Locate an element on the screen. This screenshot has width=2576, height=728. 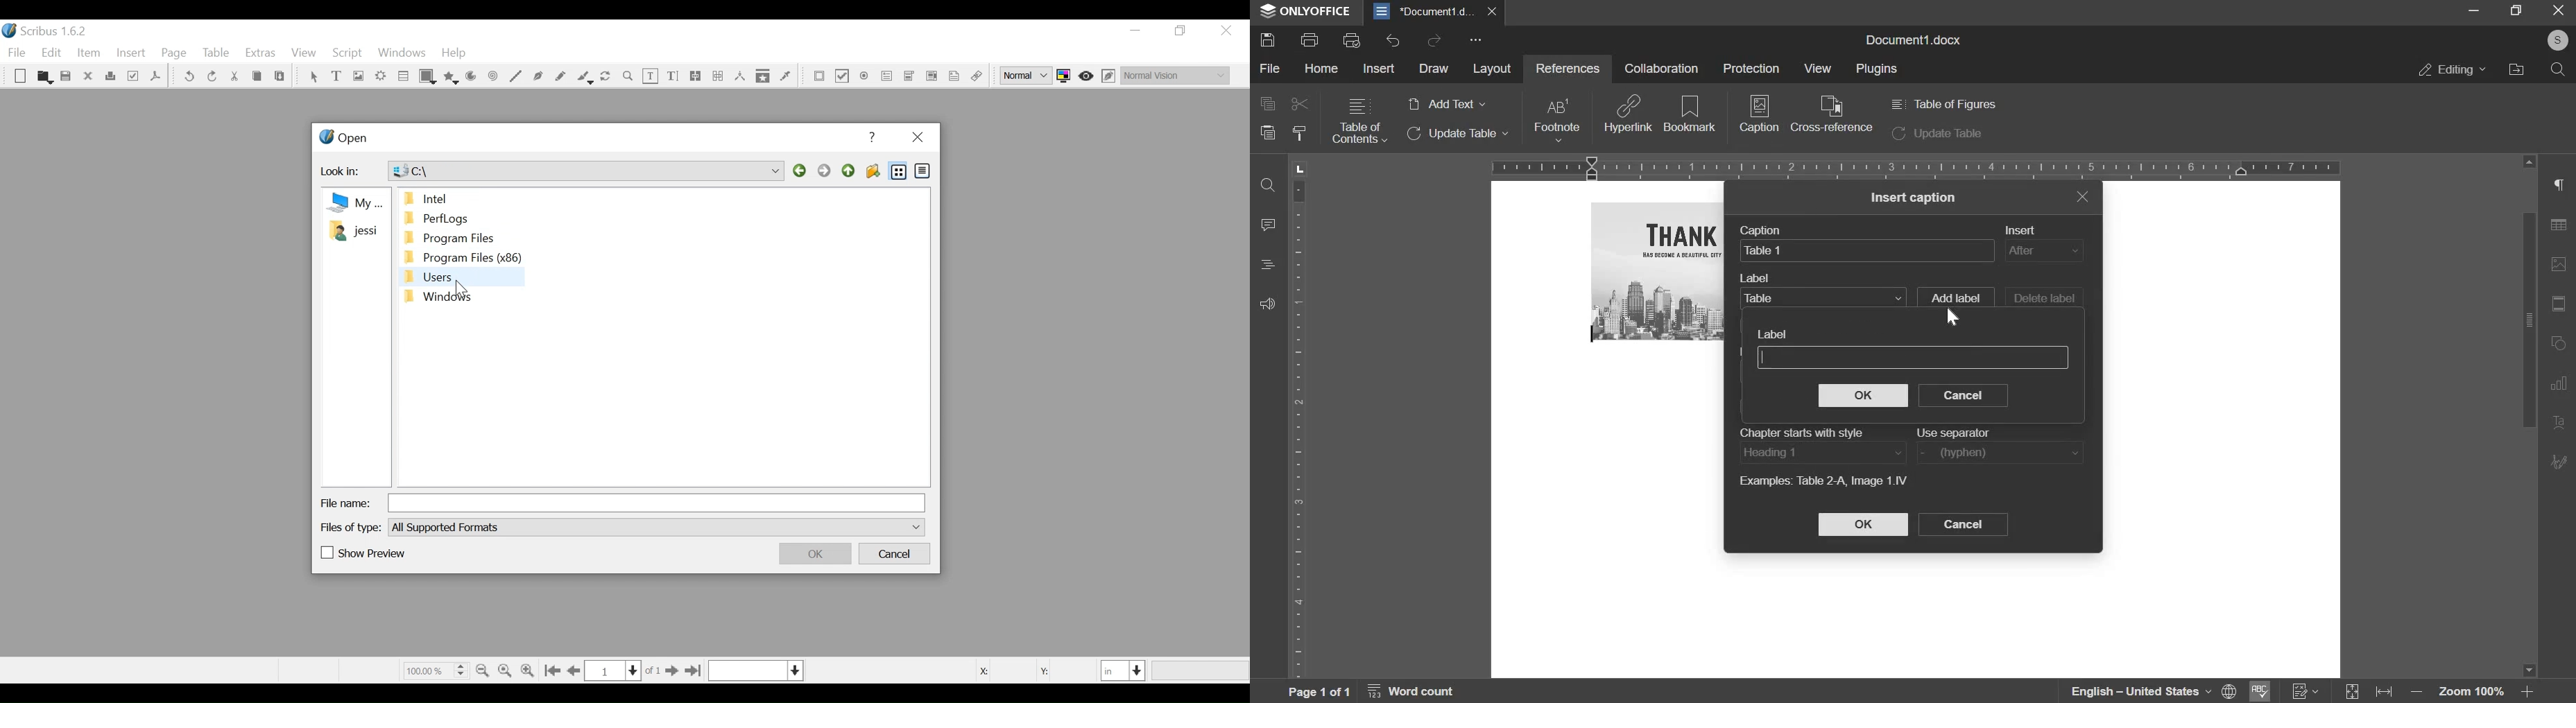
Open is located at coordinates (44, 77).